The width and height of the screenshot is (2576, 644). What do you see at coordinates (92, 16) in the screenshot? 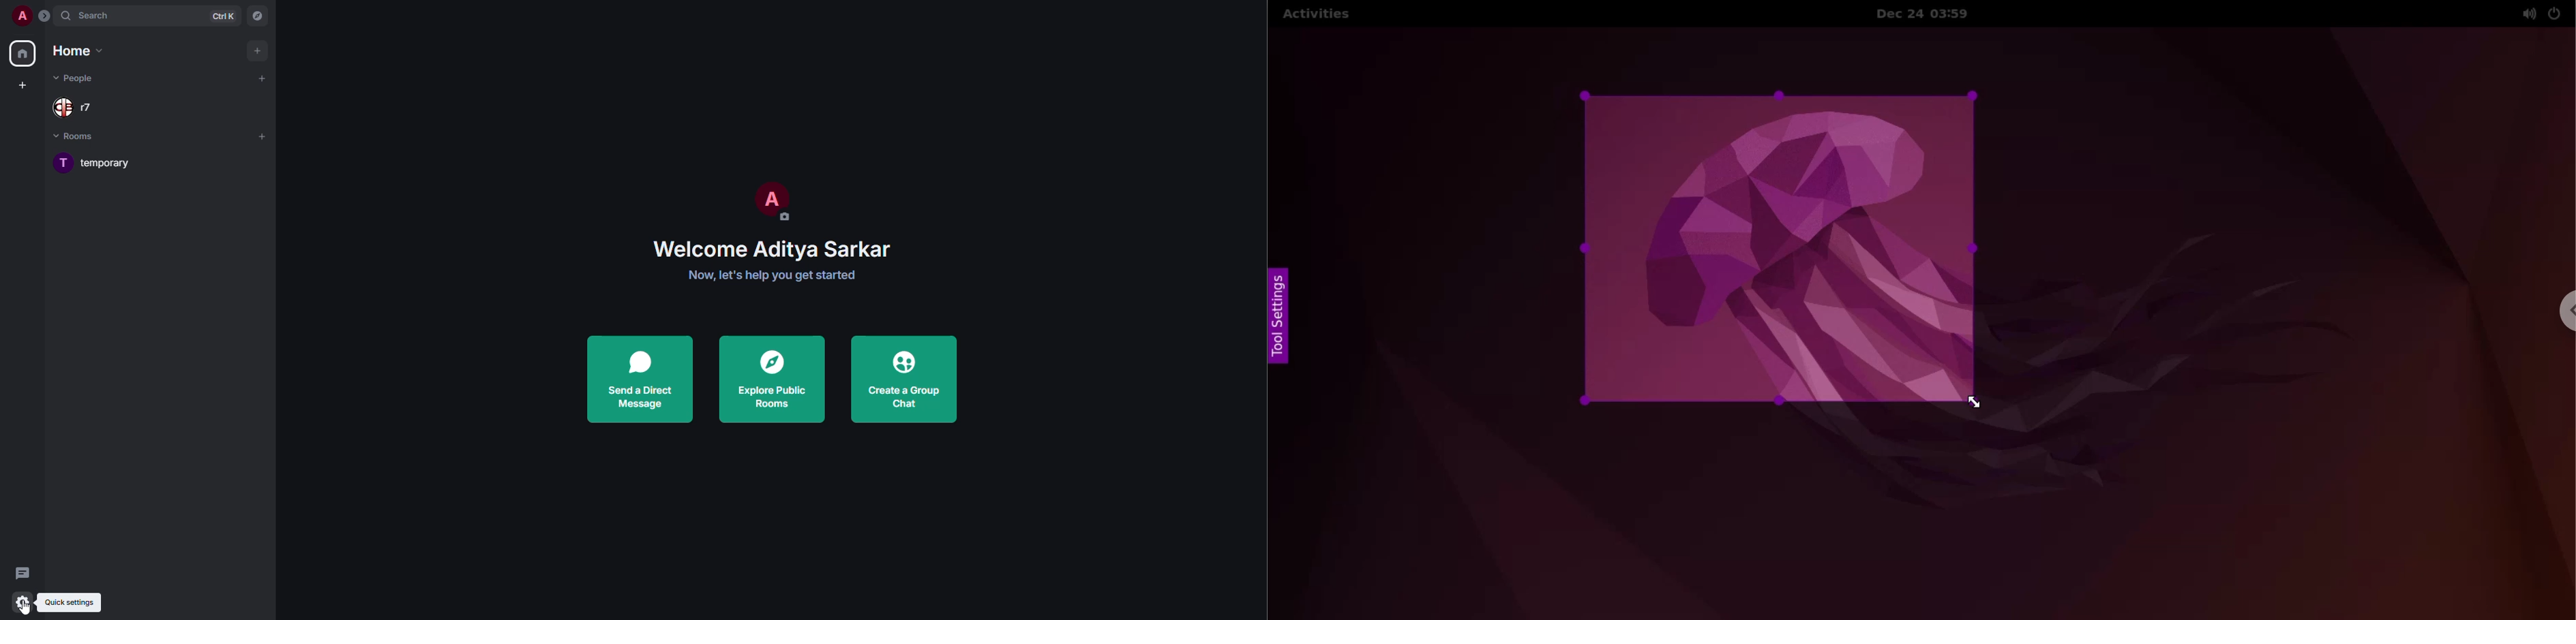
I see `search` at bounding box center [92, 16].